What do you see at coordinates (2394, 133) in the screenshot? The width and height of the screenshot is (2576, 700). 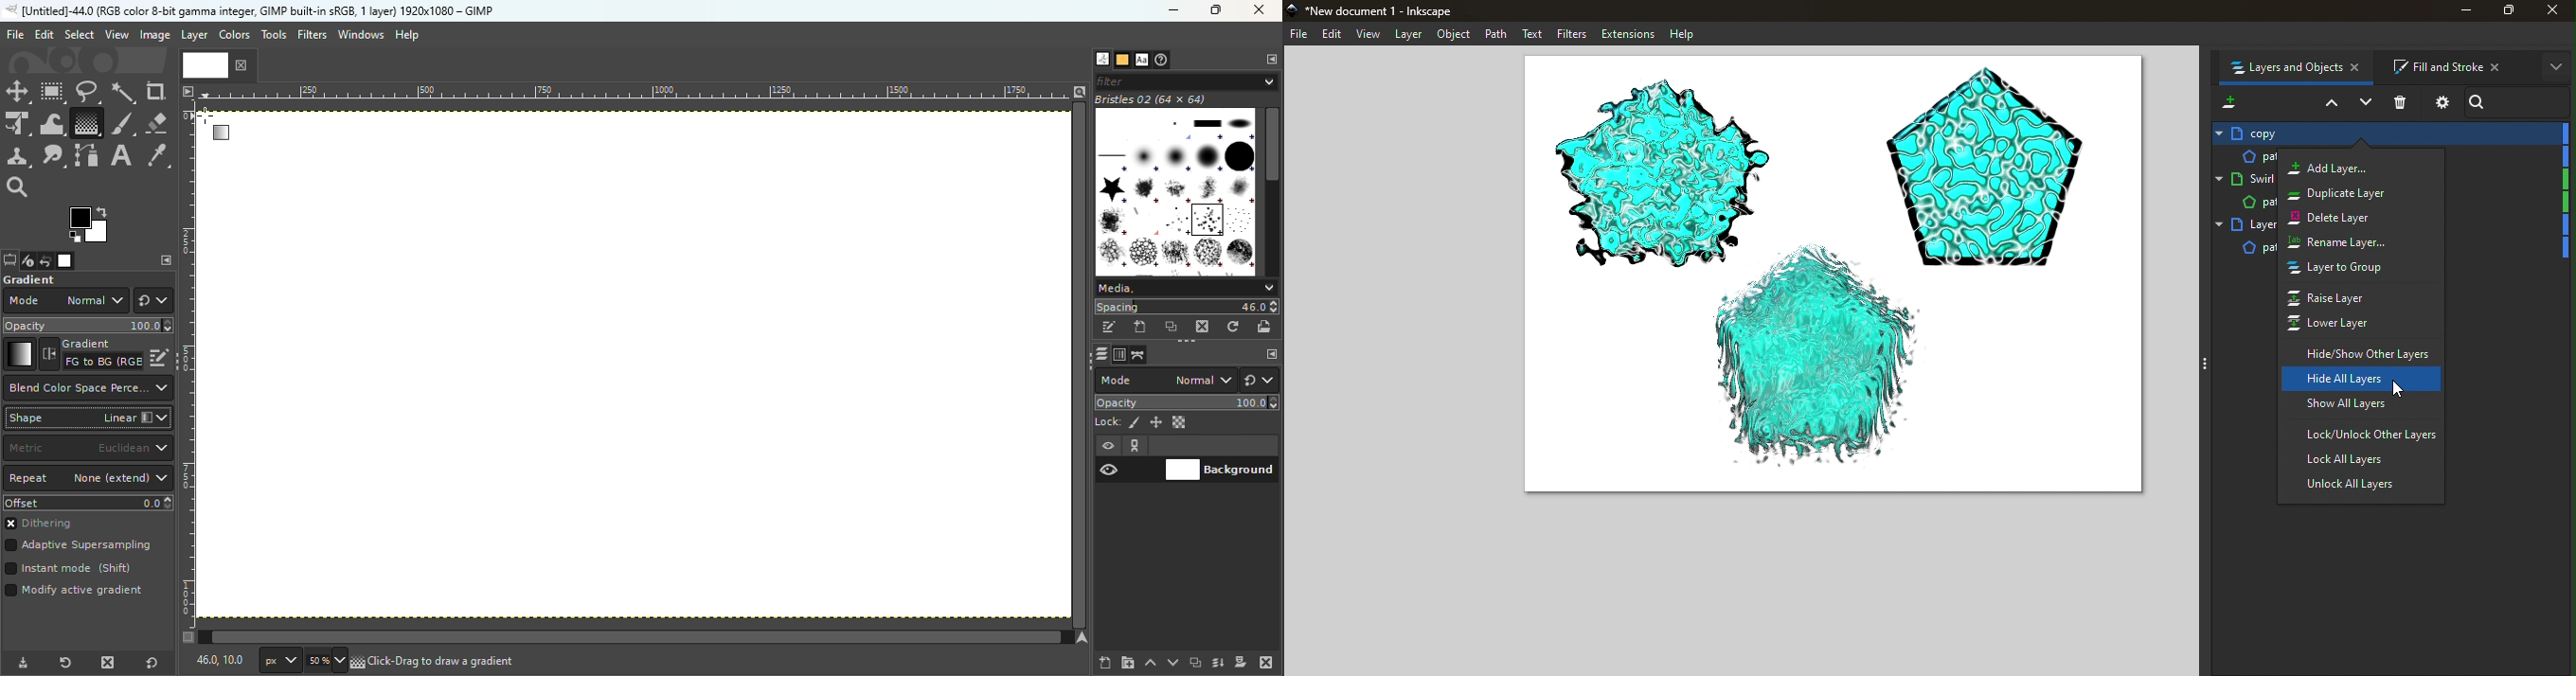 I see `Layer` at bounding box center [2394, 133].